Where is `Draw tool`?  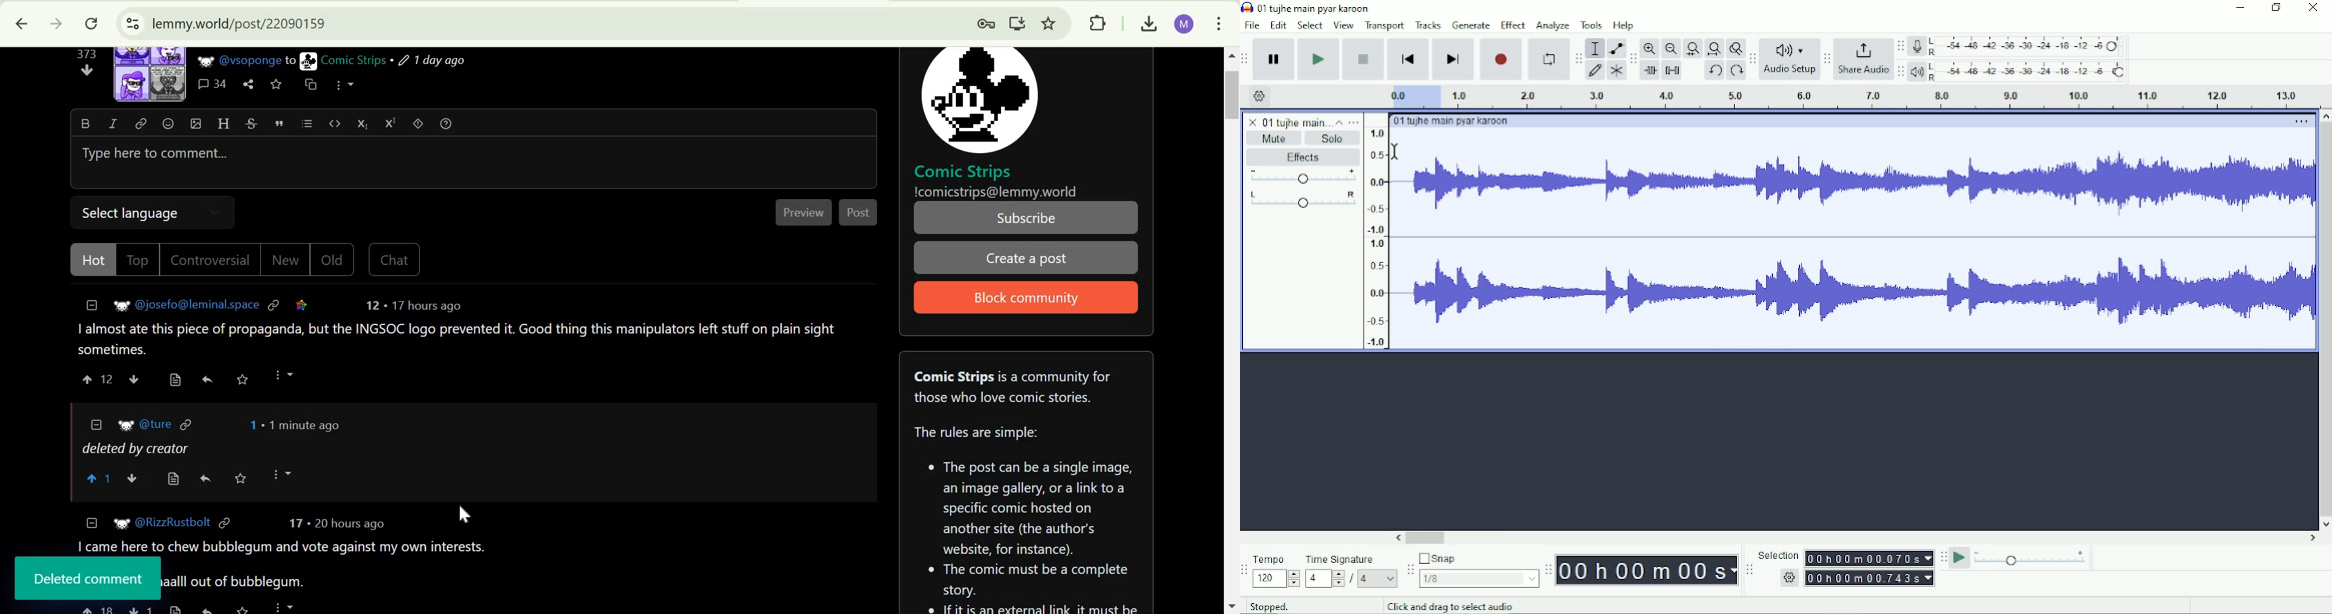
Draw tool is located at coordinates (1596, 71).